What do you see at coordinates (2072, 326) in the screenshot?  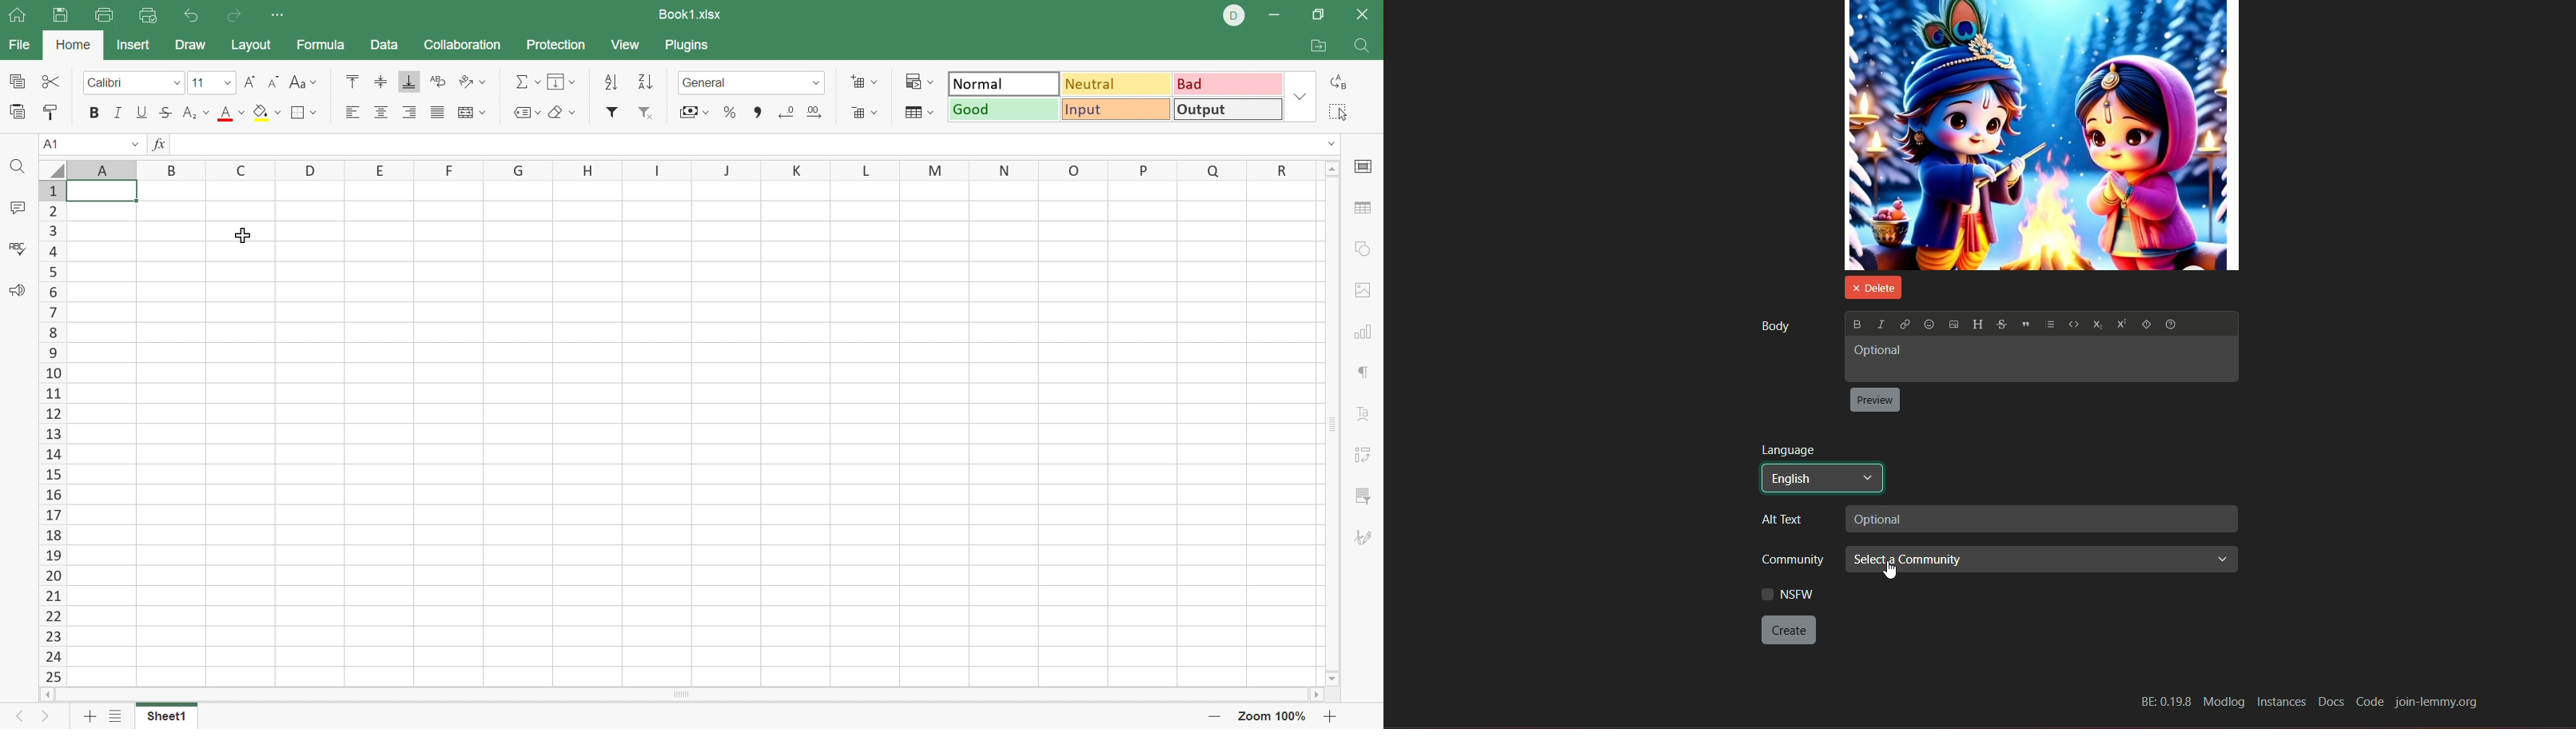 I see `` at bounding box center [2072, 326].